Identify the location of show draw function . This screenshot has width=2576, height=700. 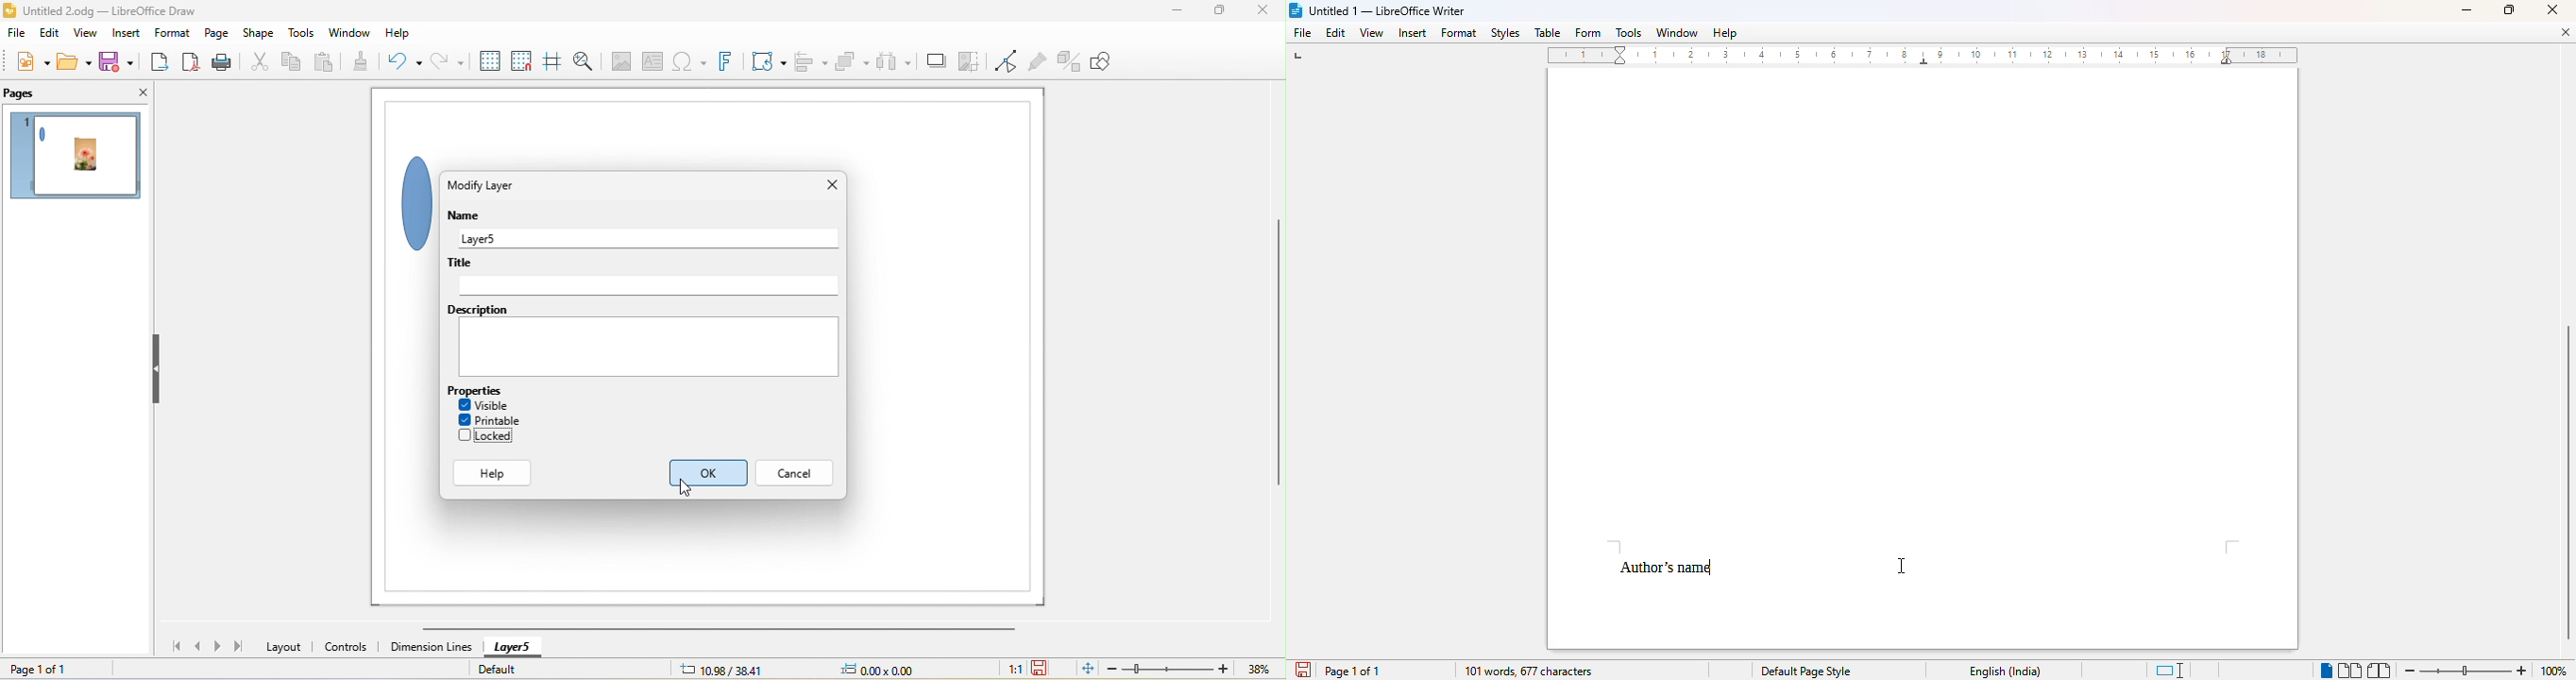
(1105, 59).